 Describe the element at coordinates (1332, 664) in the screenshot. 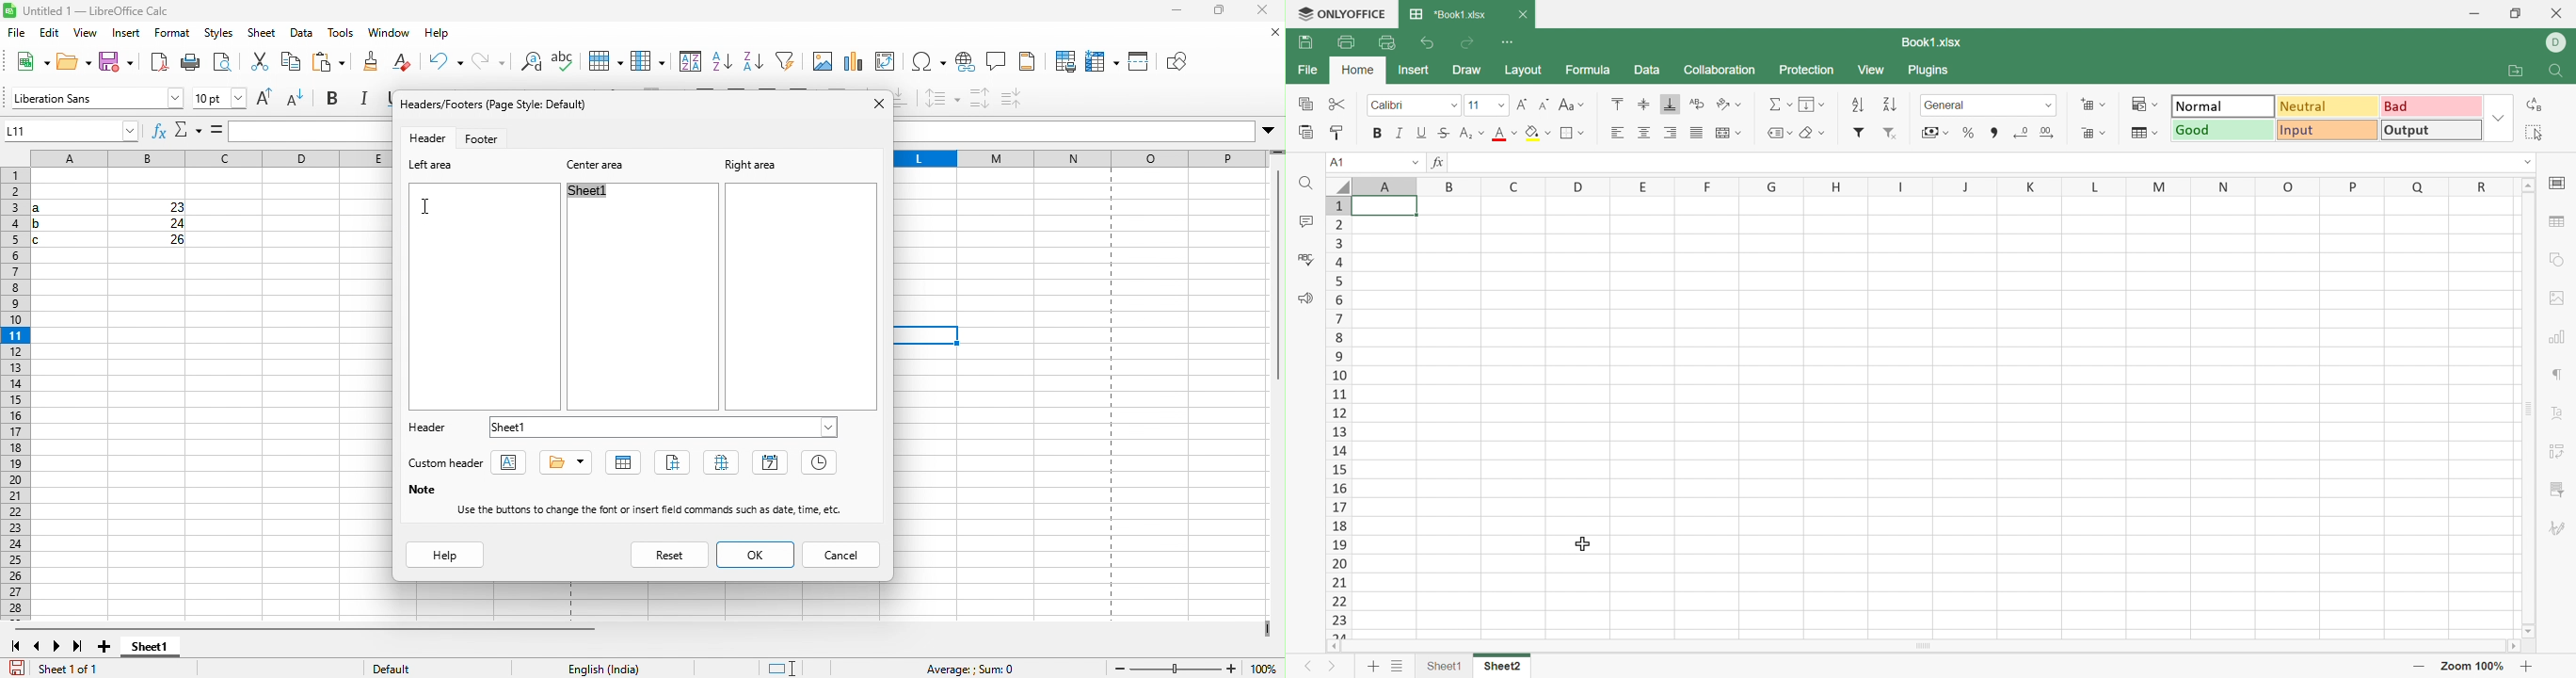

I see `Next` at that location.